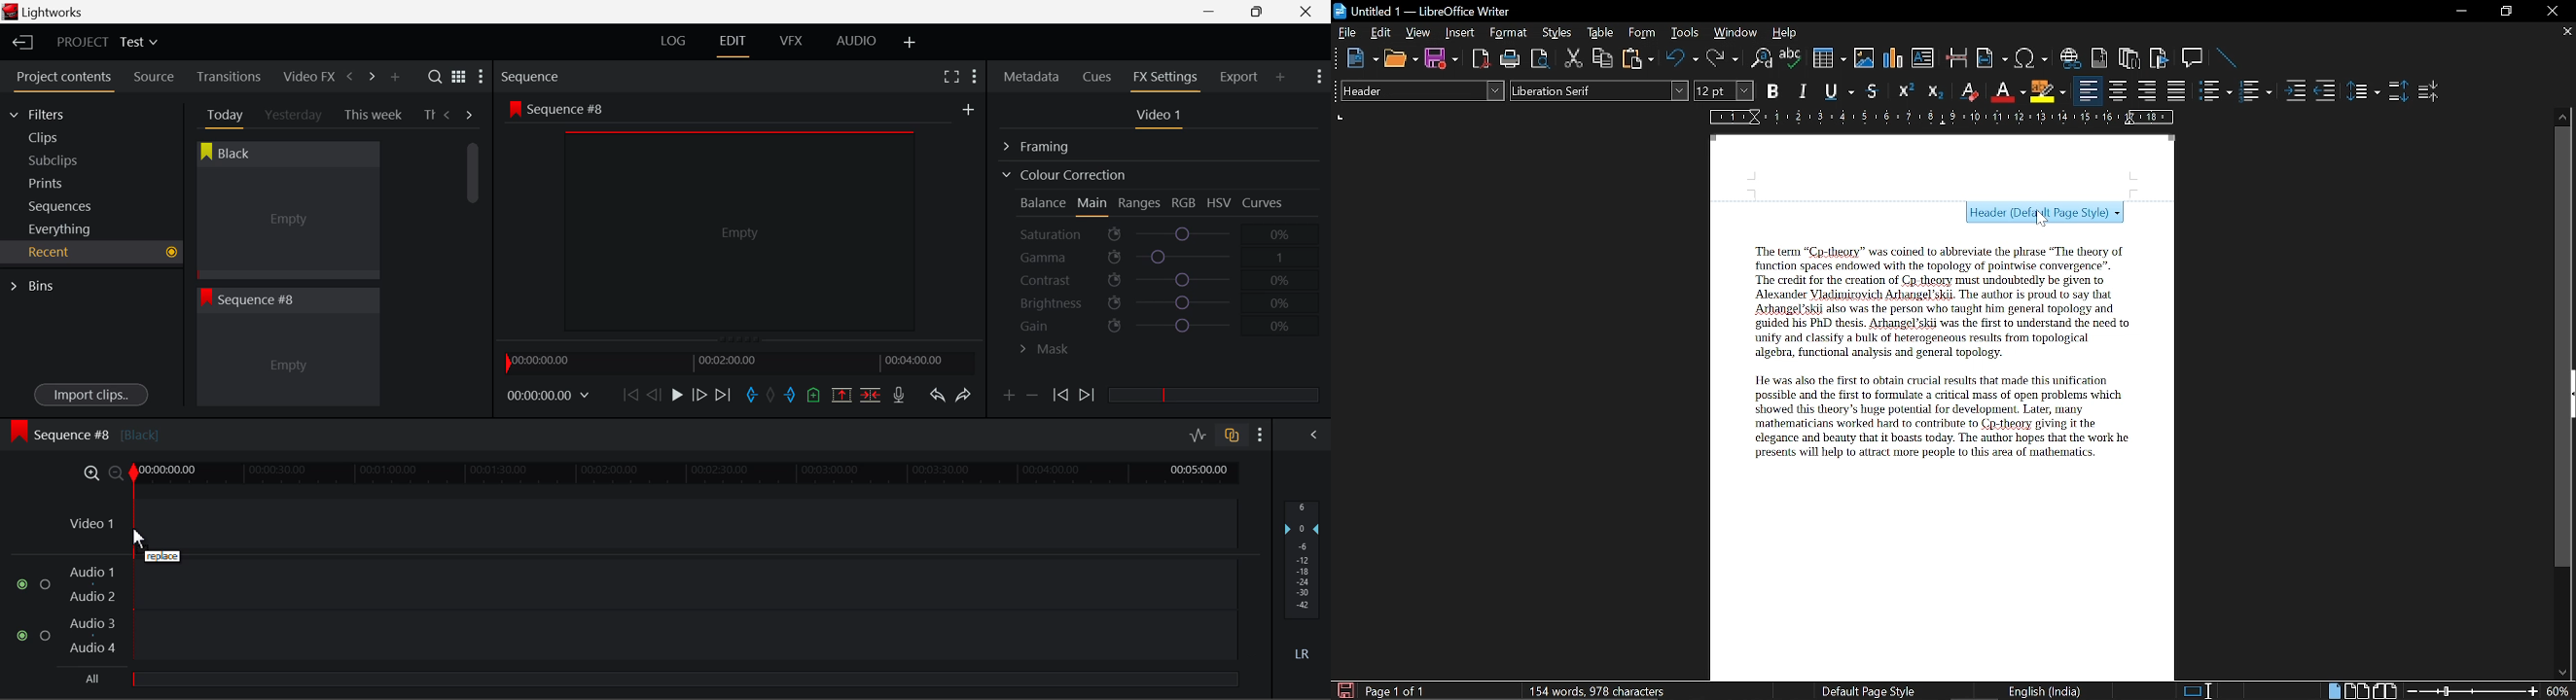 The image size is (2576, 700). I want to click on Header, so click(1943, 168).